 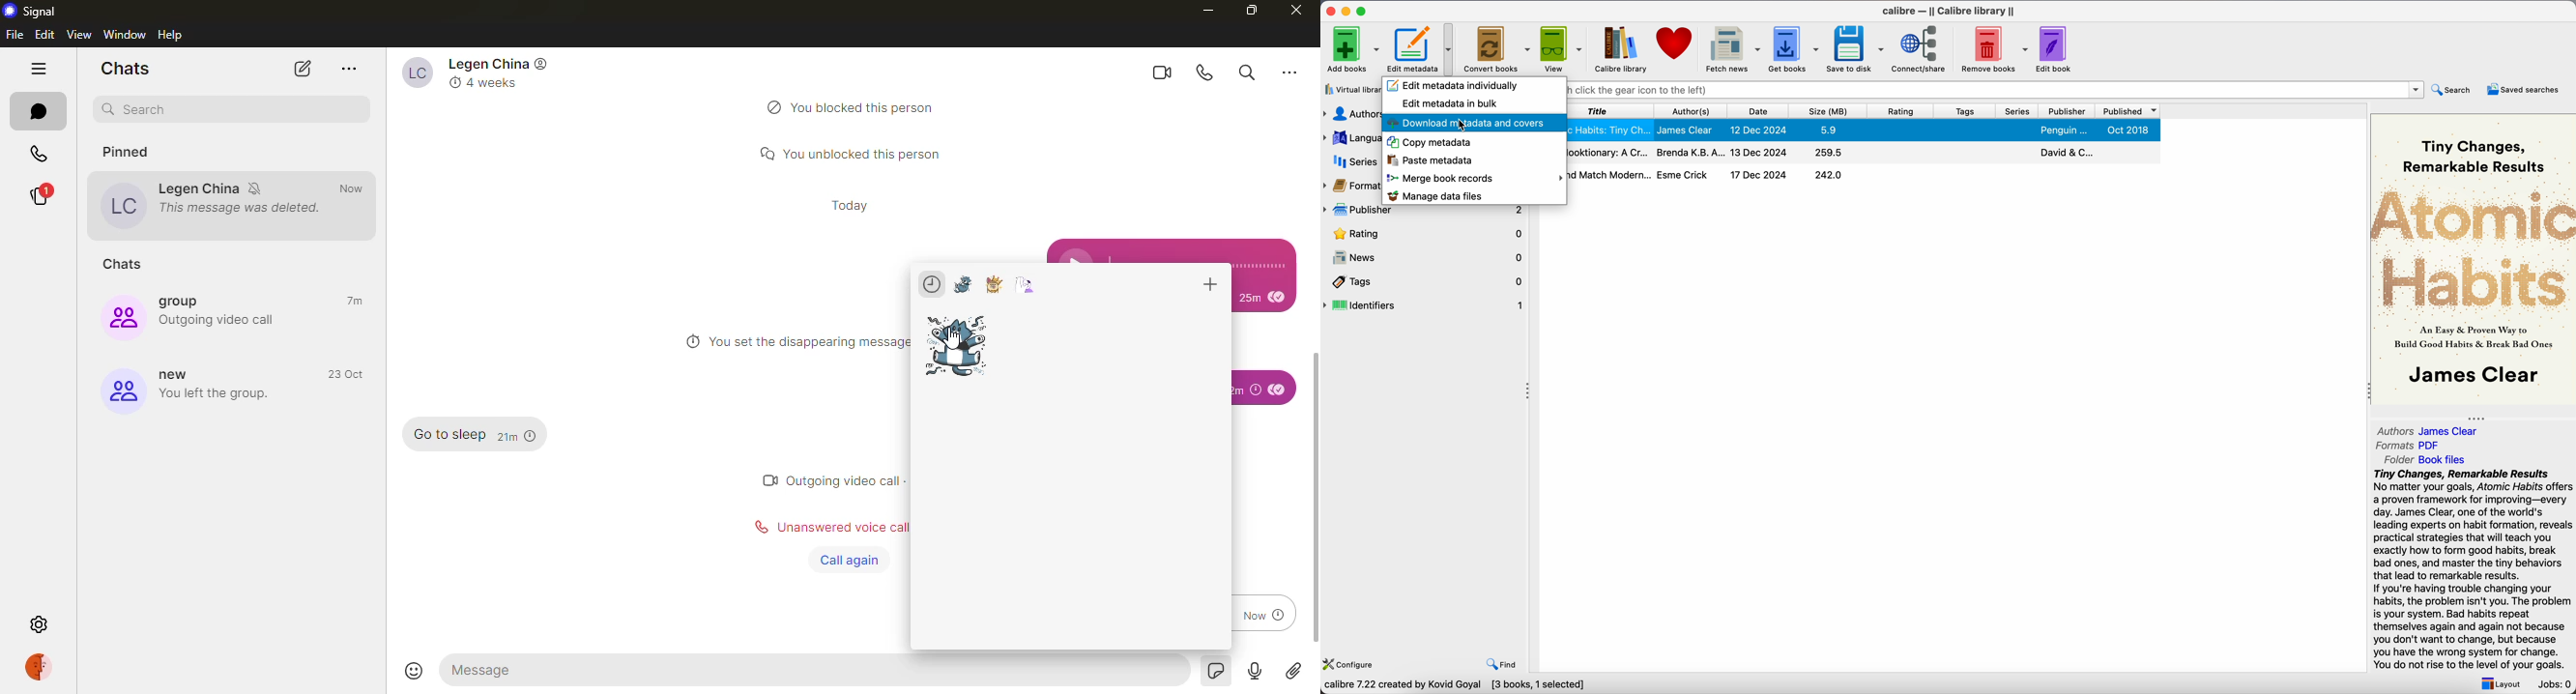 I want to click on time, so click(x=517, y=437).